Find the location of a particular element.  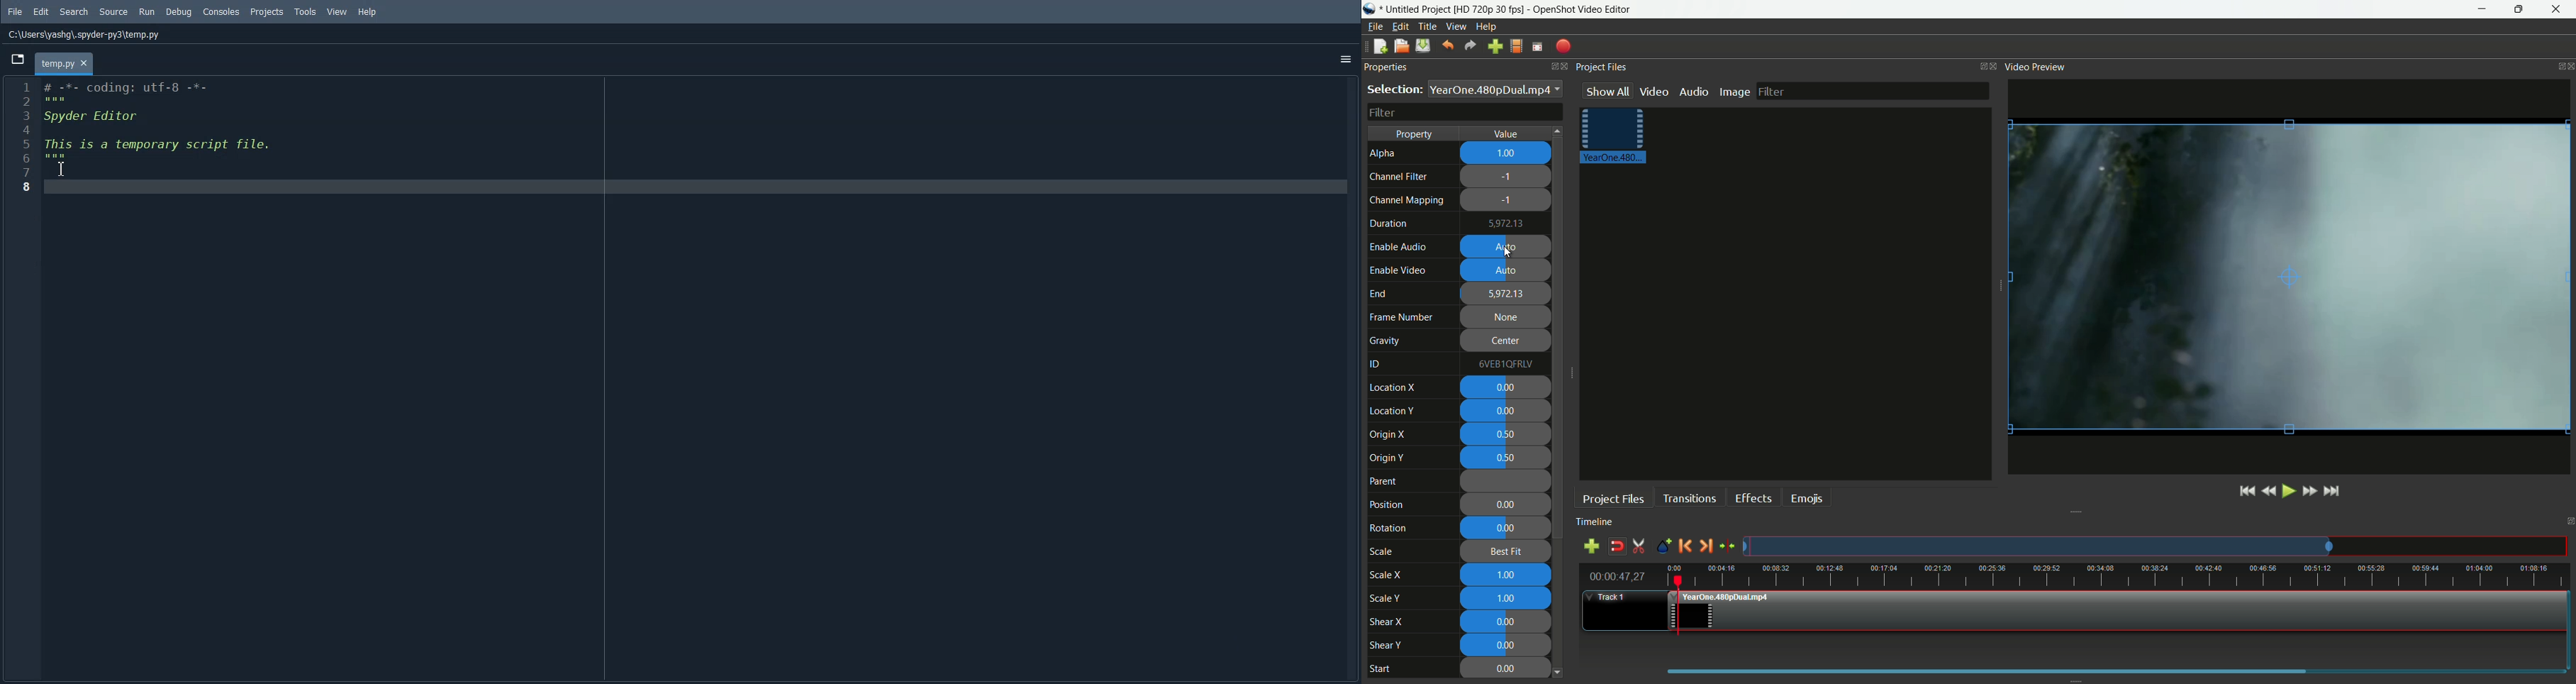

project file is located at coordinates (1613, 137).